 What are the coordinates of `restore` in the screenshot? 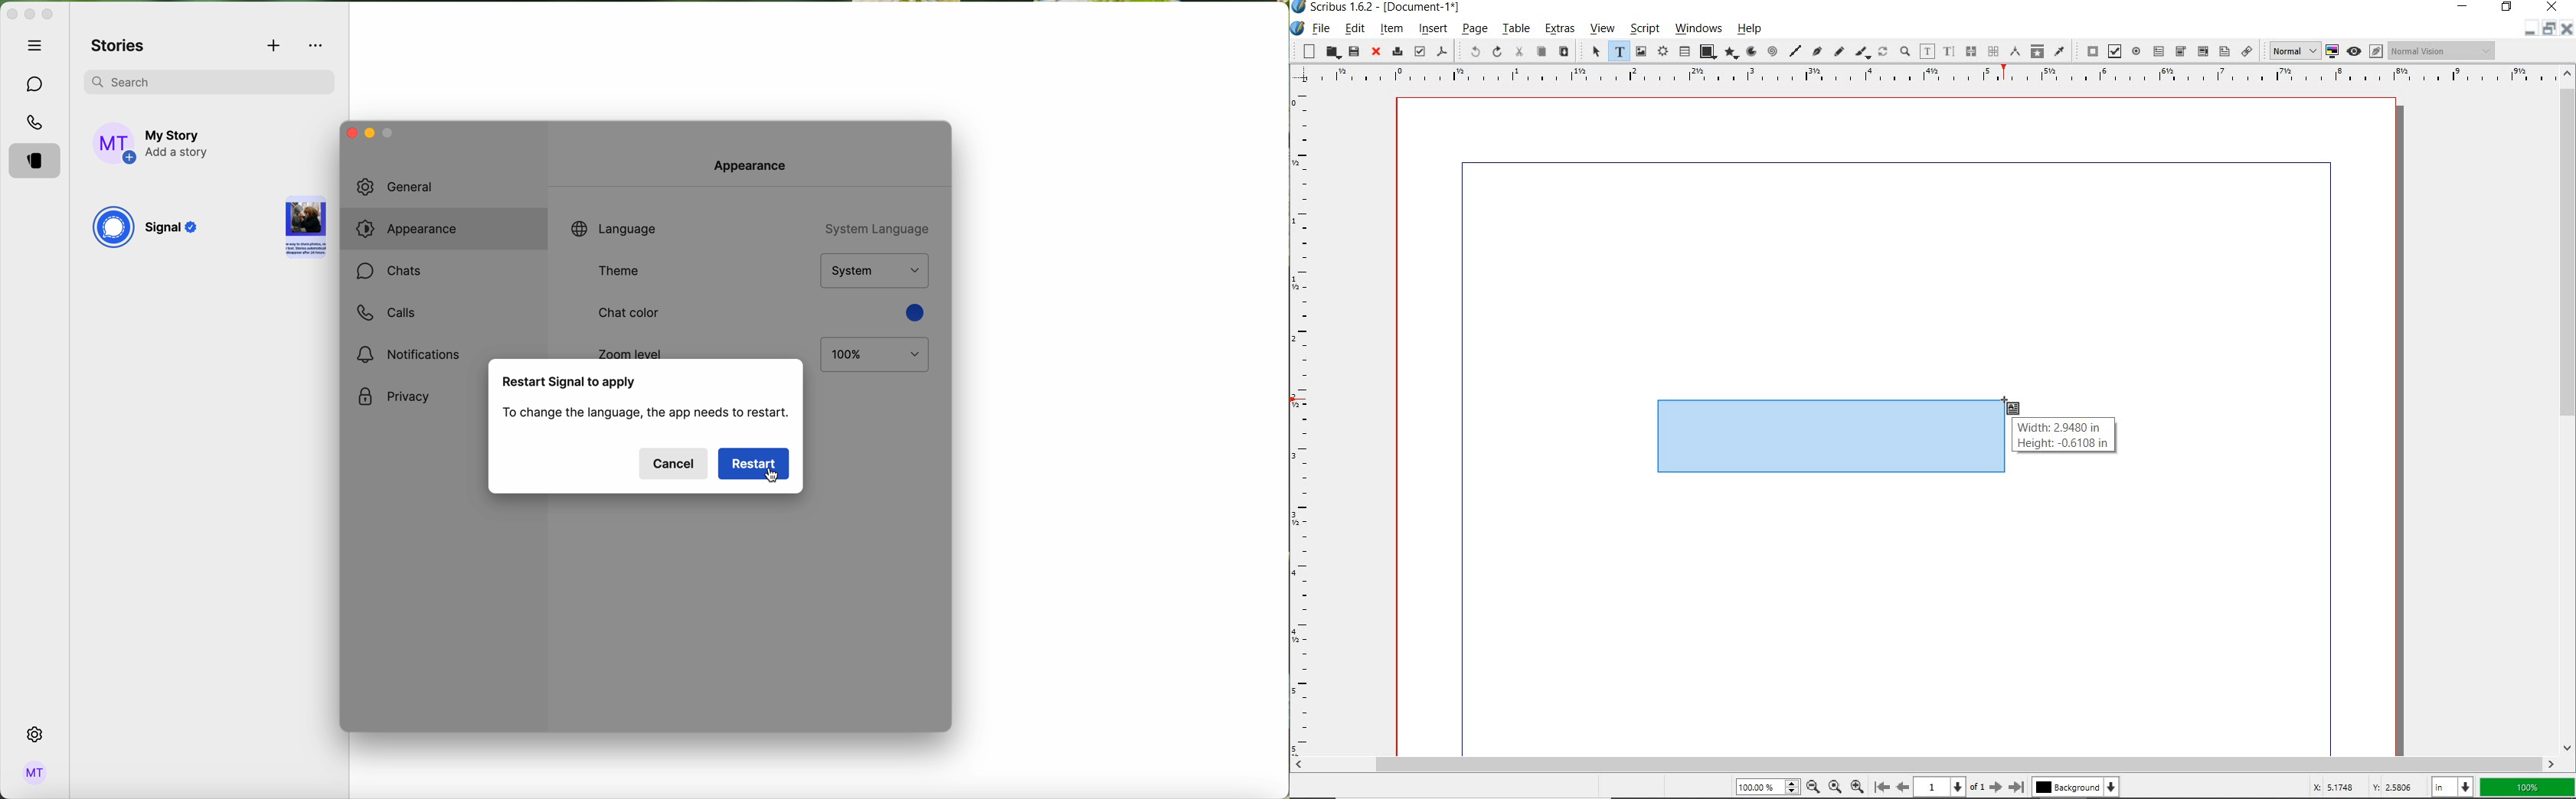 It's located at (2509, 8).